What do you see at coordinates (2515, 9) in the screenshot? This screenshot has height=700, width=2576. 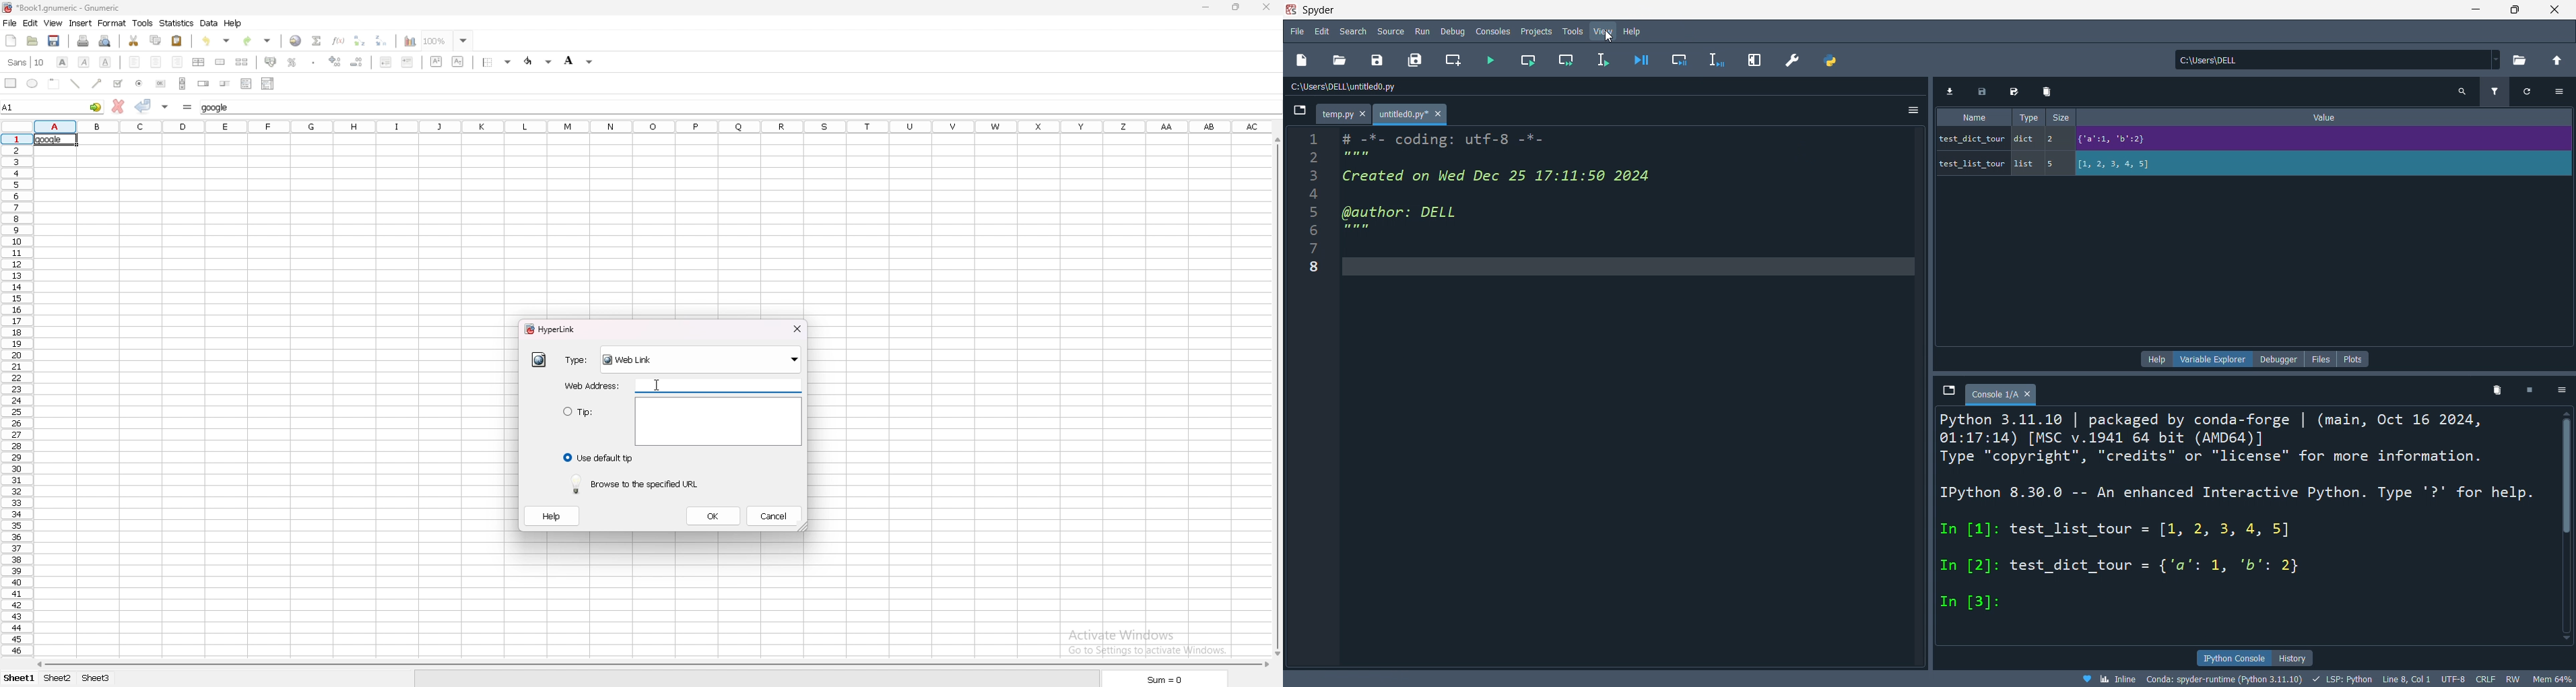 I see `maximize` at bounding box center [2515, 9].